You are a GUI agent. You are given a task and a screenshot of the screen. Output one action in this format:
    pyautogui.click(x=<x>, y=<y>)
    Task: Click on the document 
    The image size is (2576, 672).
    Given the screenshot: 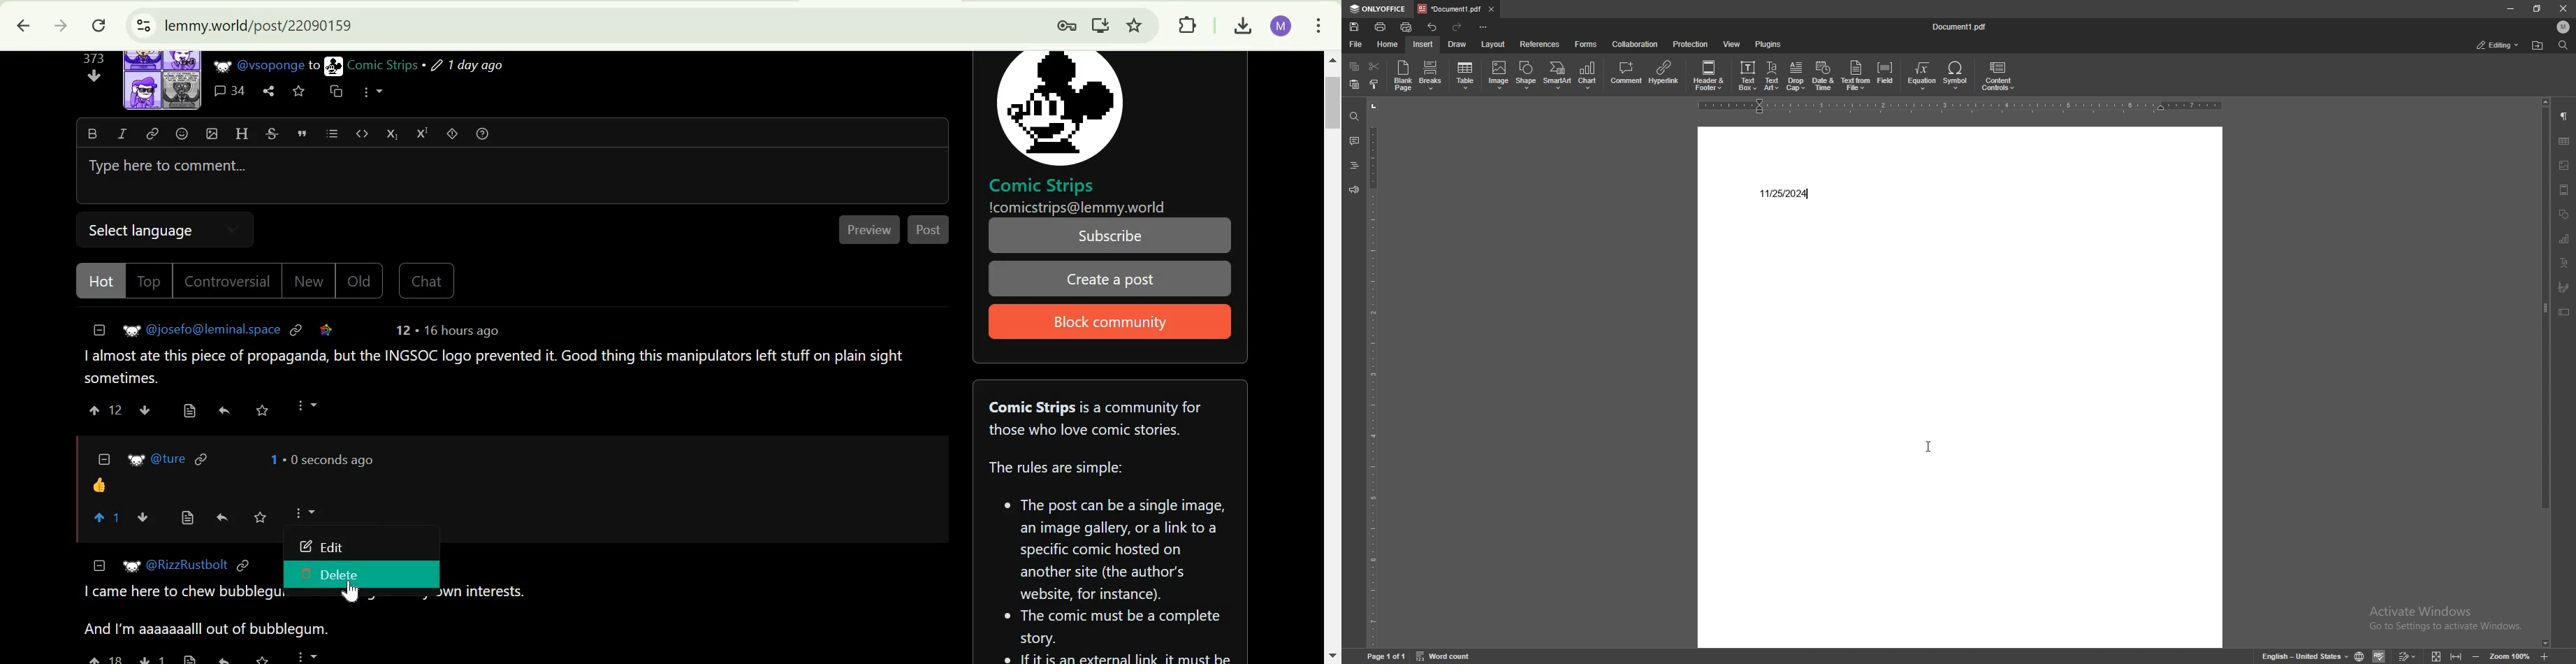 What is the action you would take?
    pyautogui.click(x=1963, y=439)
    